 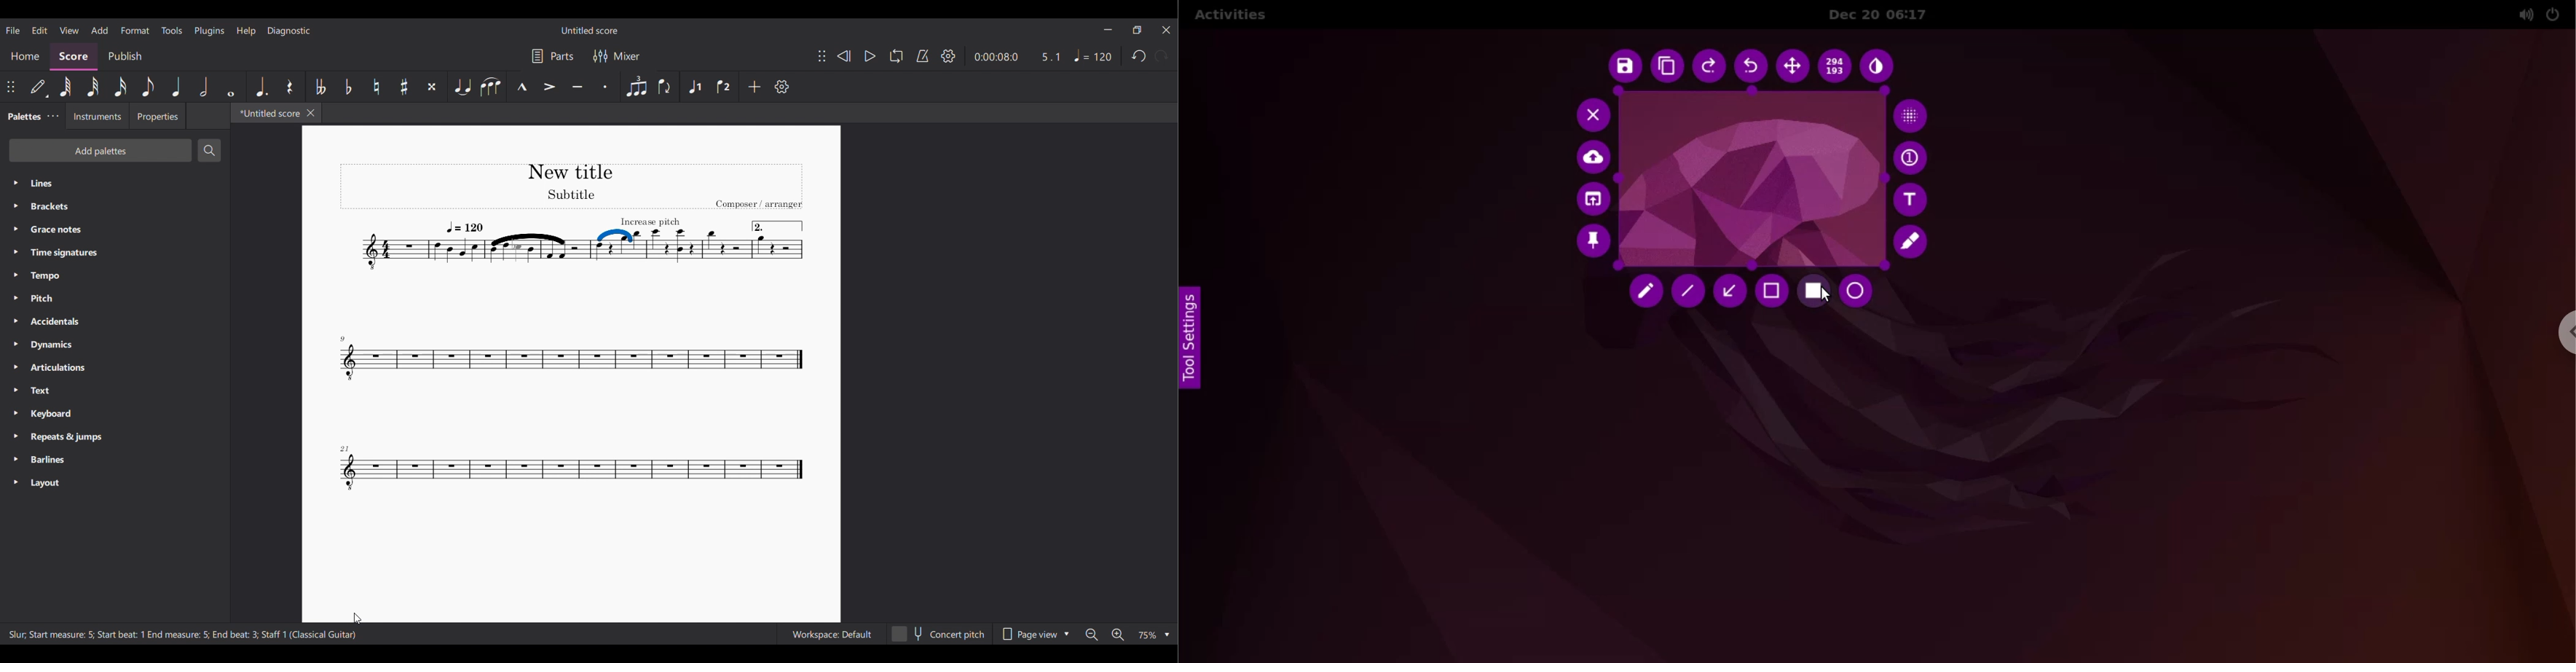 I want to click on Properties, so click(x=158, y=116).